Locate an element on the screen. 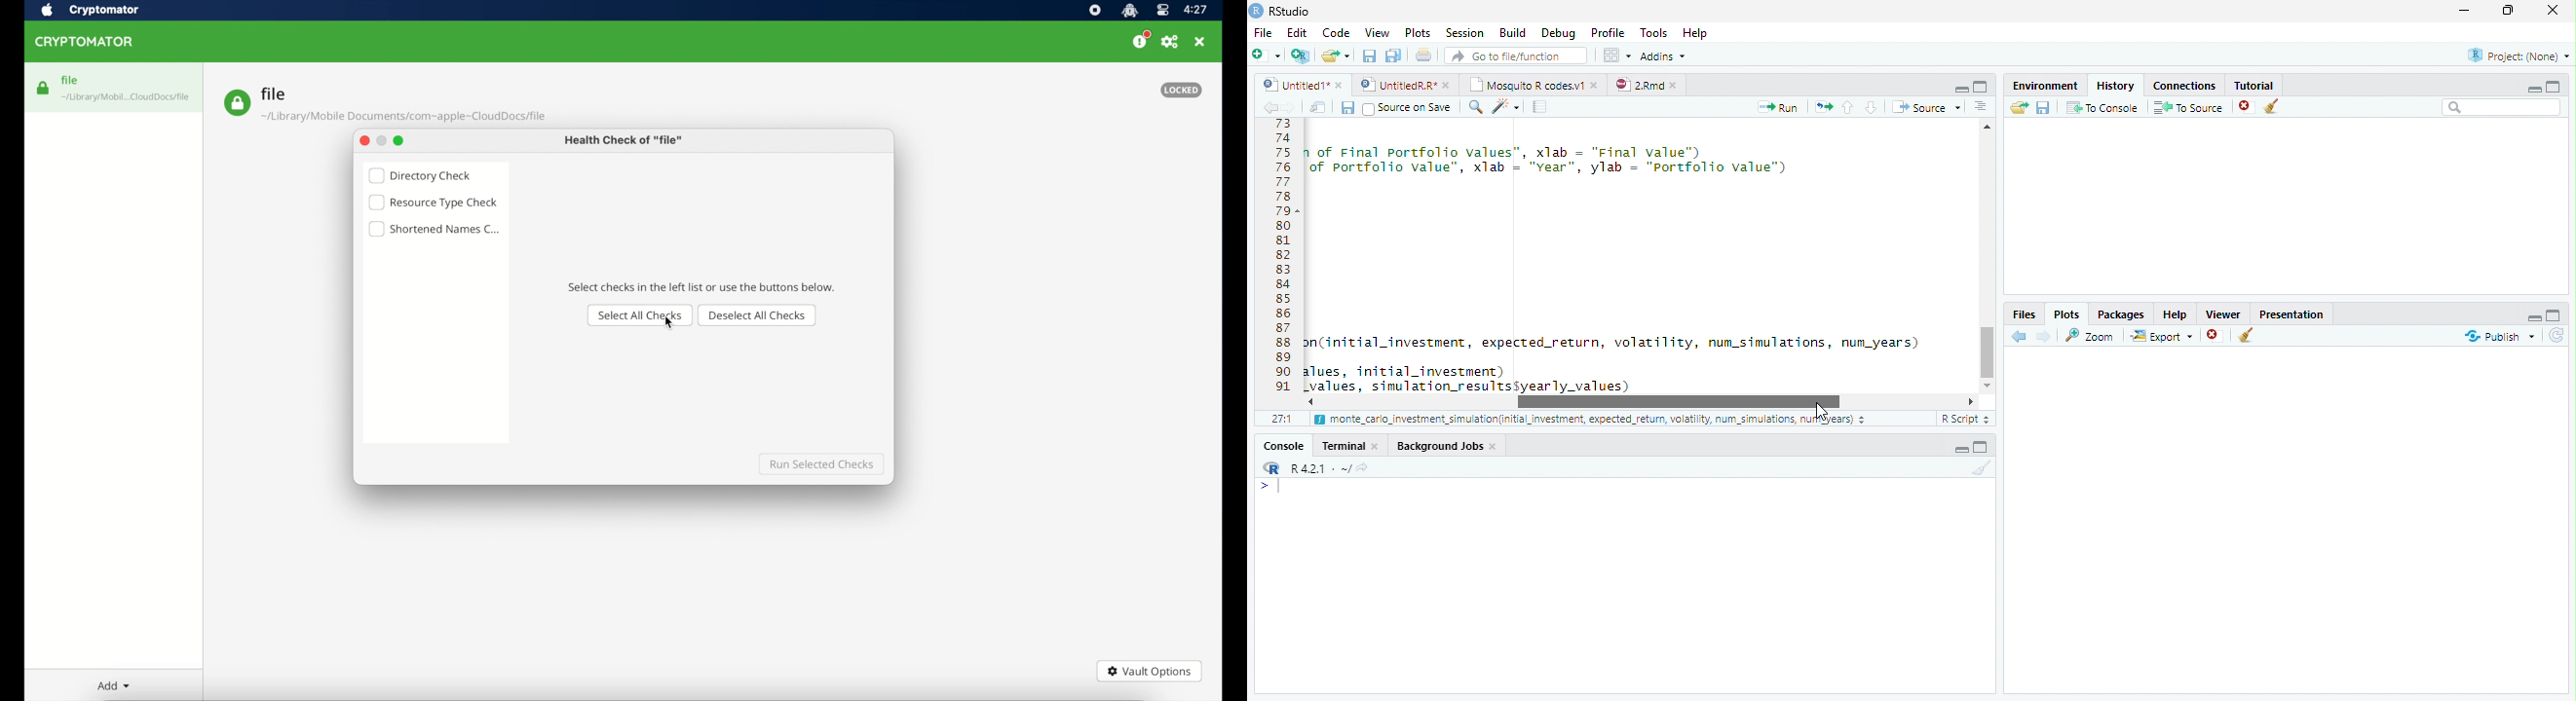 This screenshot has width=2576, height=728. R Script is located at coordinates (1965, 419).